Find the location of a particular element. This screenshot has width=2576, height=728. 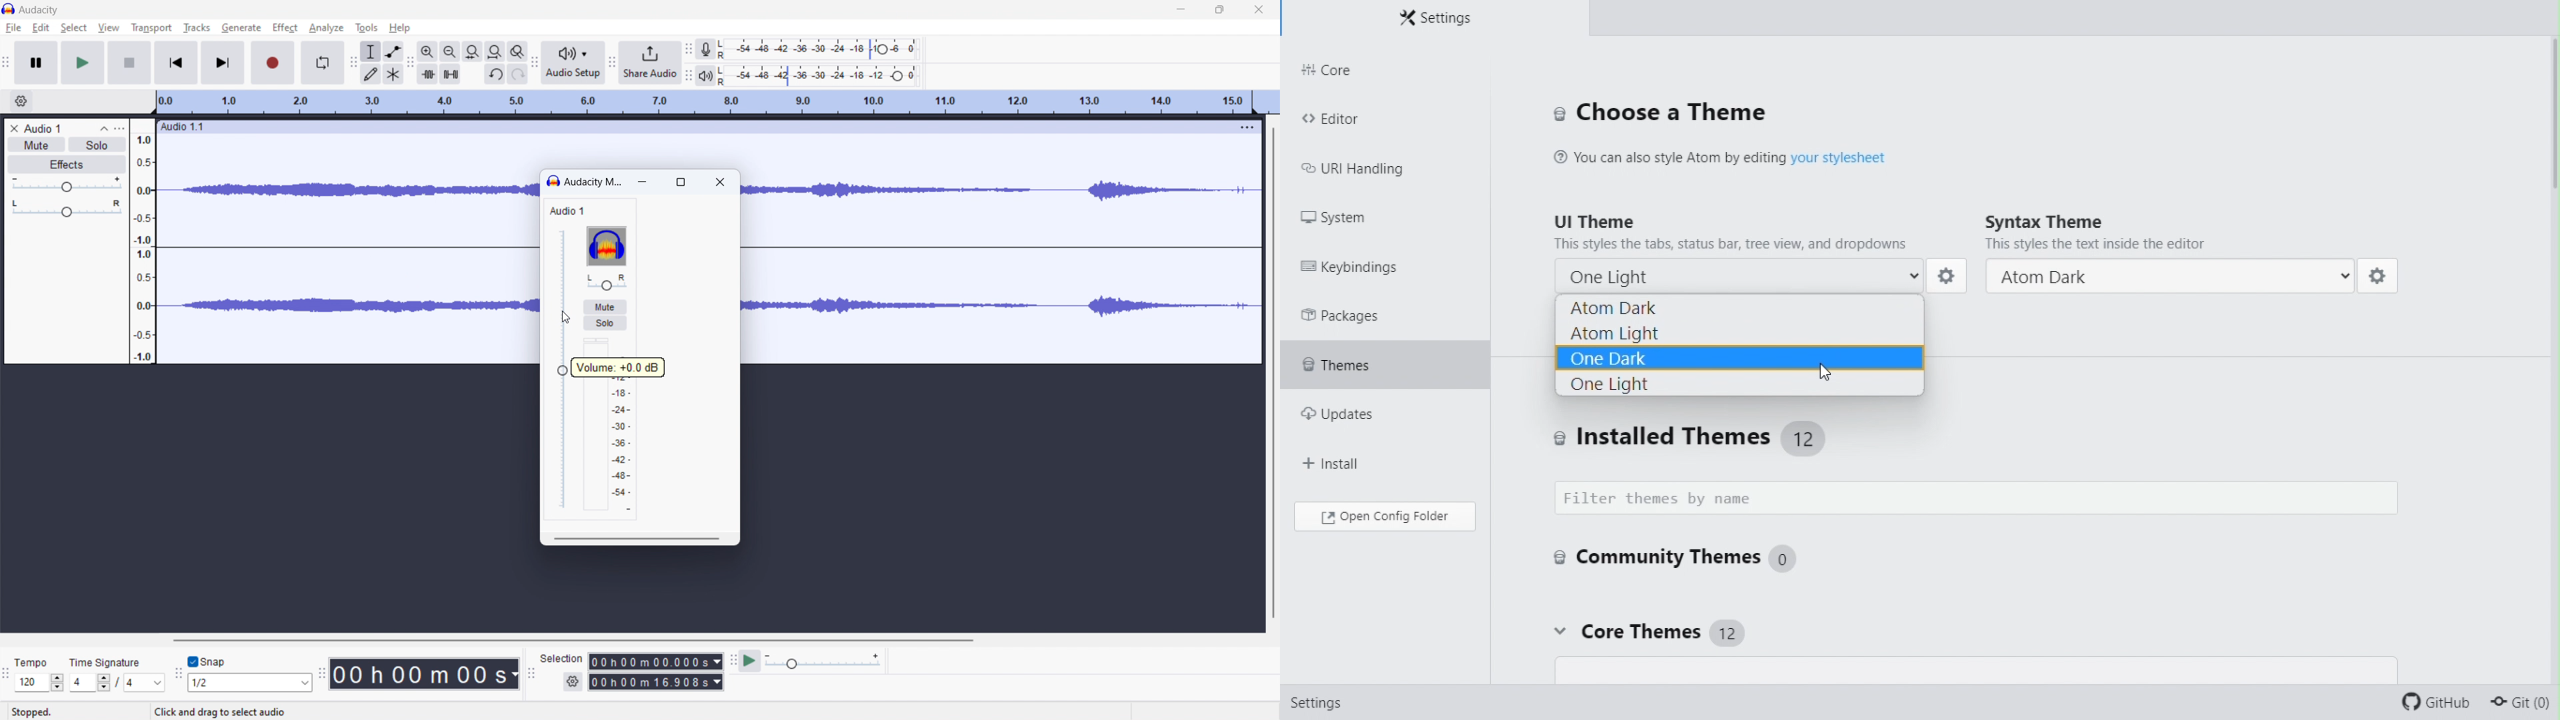

time toolbar is located at coordinates (321, 673).